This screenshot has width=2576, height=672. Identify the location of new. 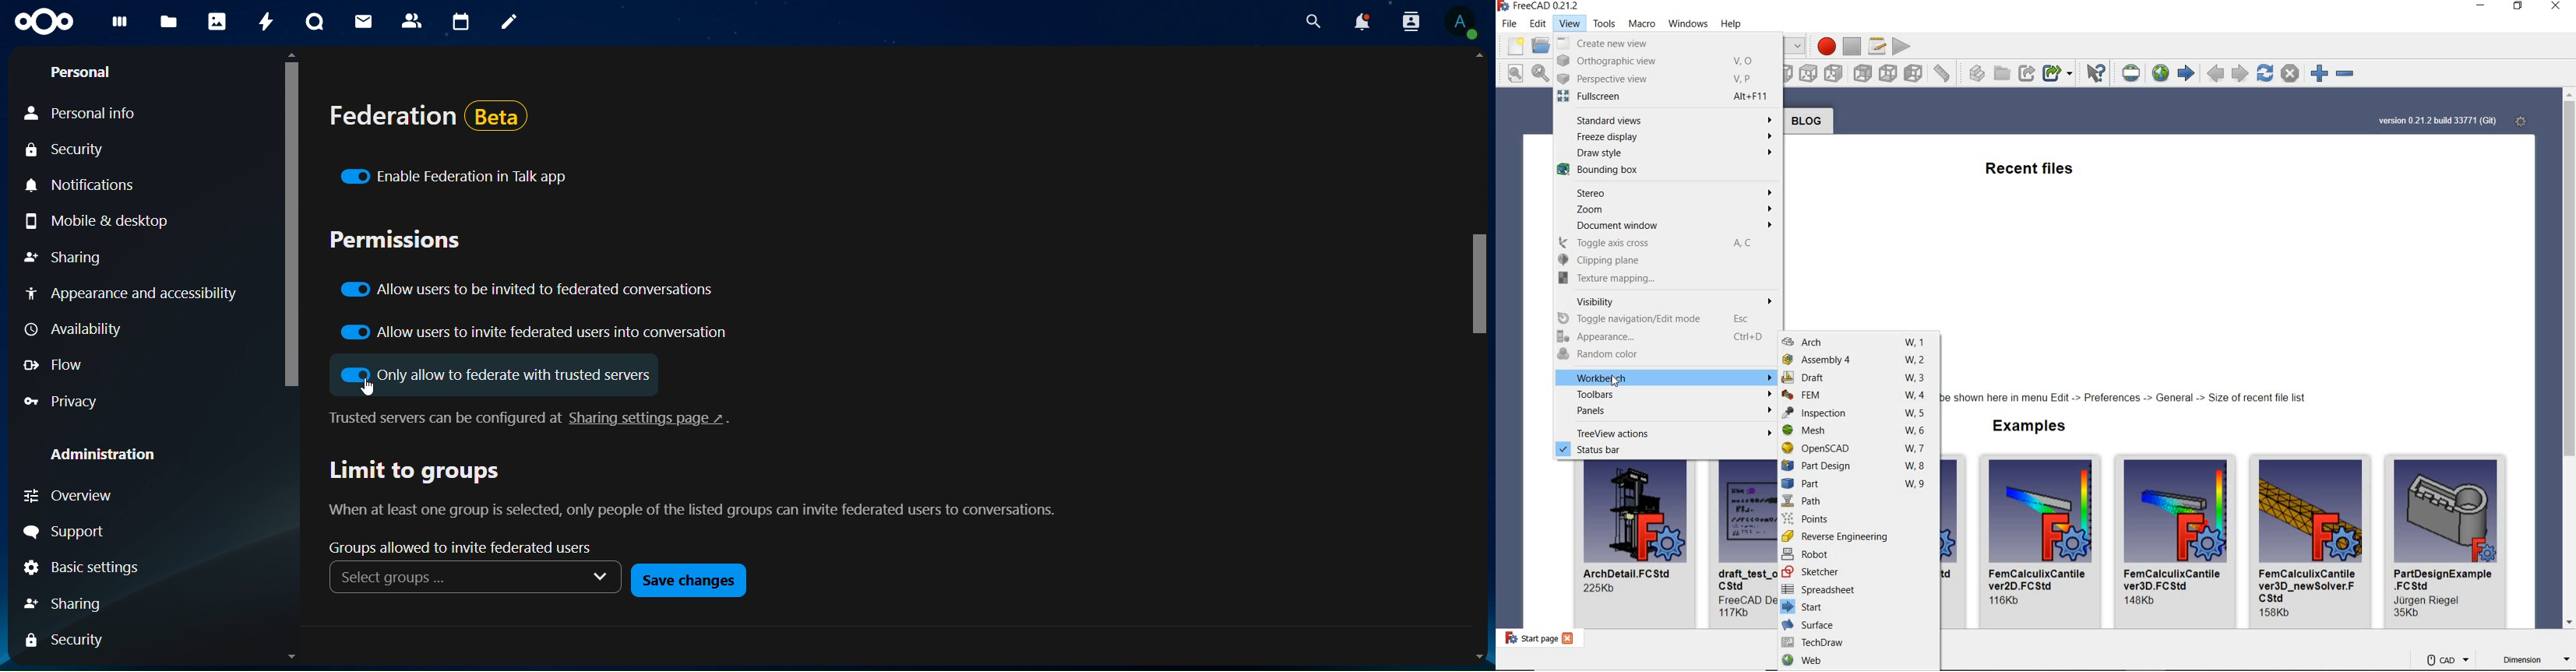
(1514, 47).